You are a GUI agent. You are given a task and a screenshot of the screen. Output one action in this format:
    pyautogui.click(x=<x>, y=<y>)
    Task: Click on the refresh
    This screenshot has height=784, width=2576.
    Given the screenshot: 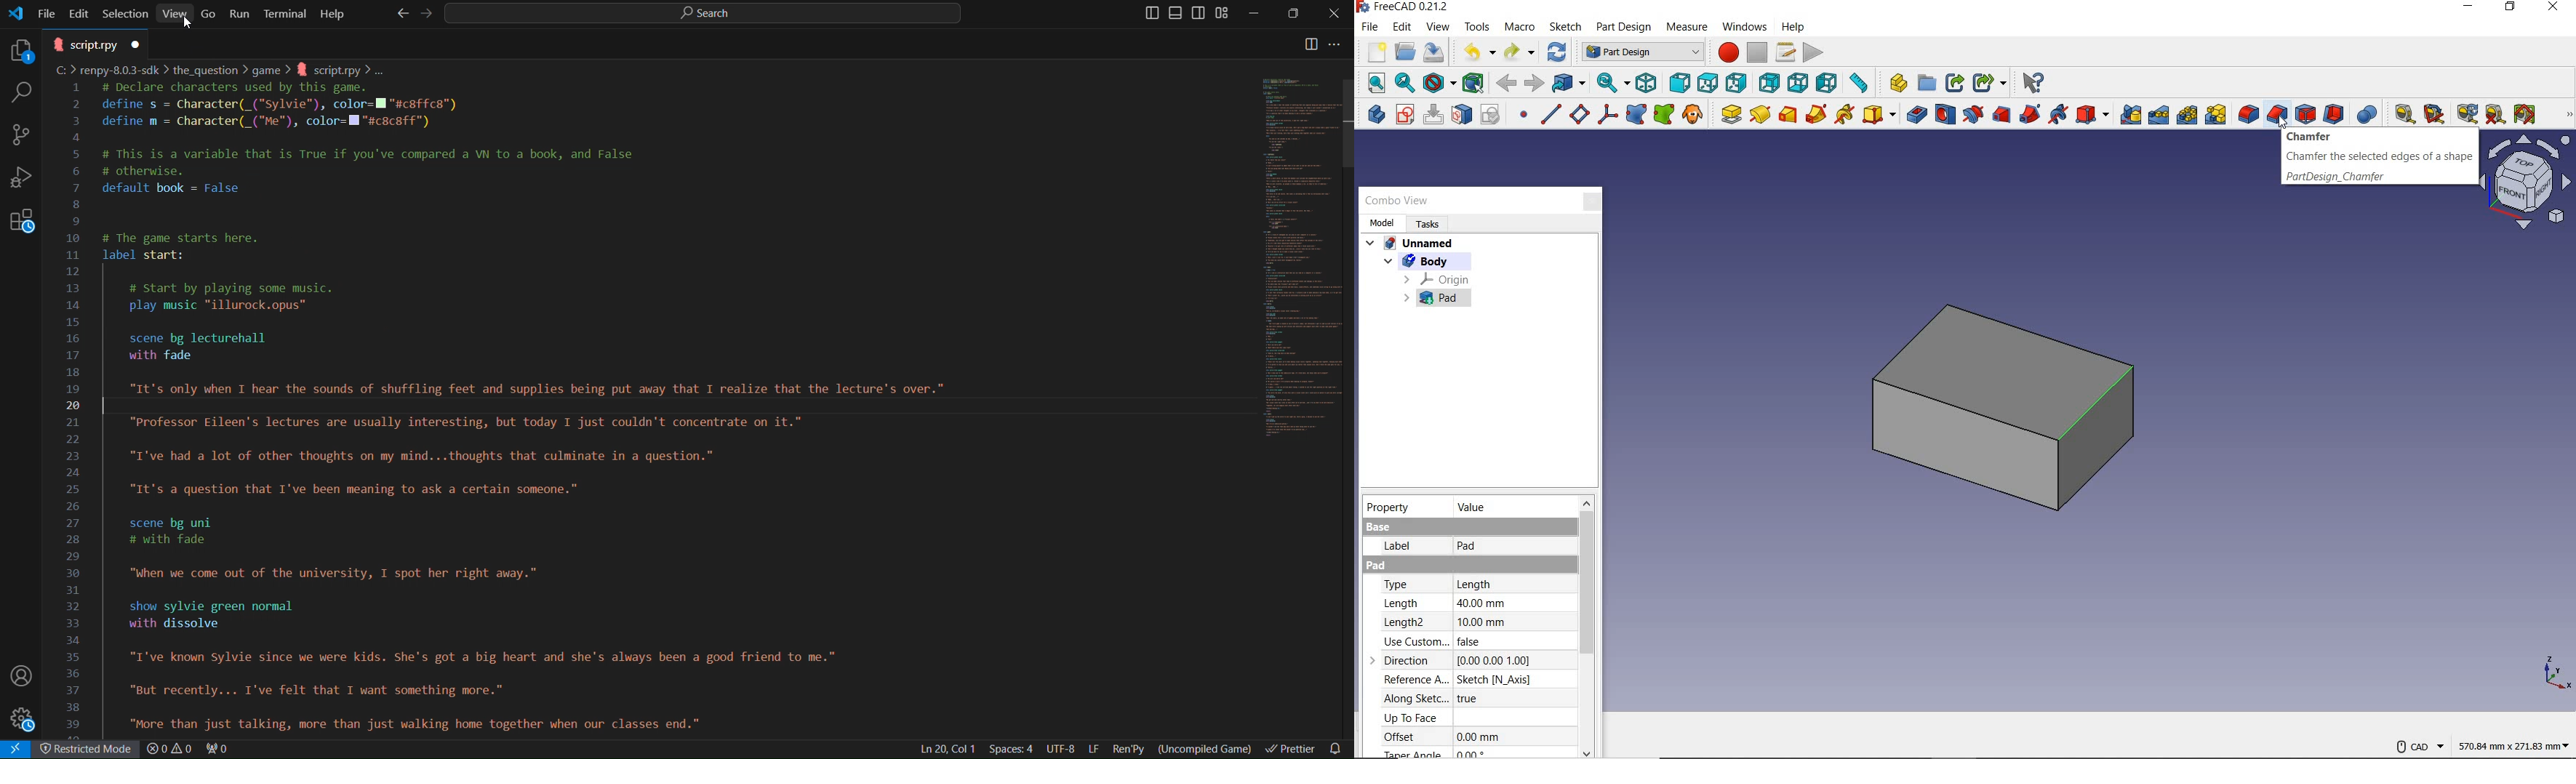 What is the action you would take?
    pyautogui.click(x=2465, y=114)
    